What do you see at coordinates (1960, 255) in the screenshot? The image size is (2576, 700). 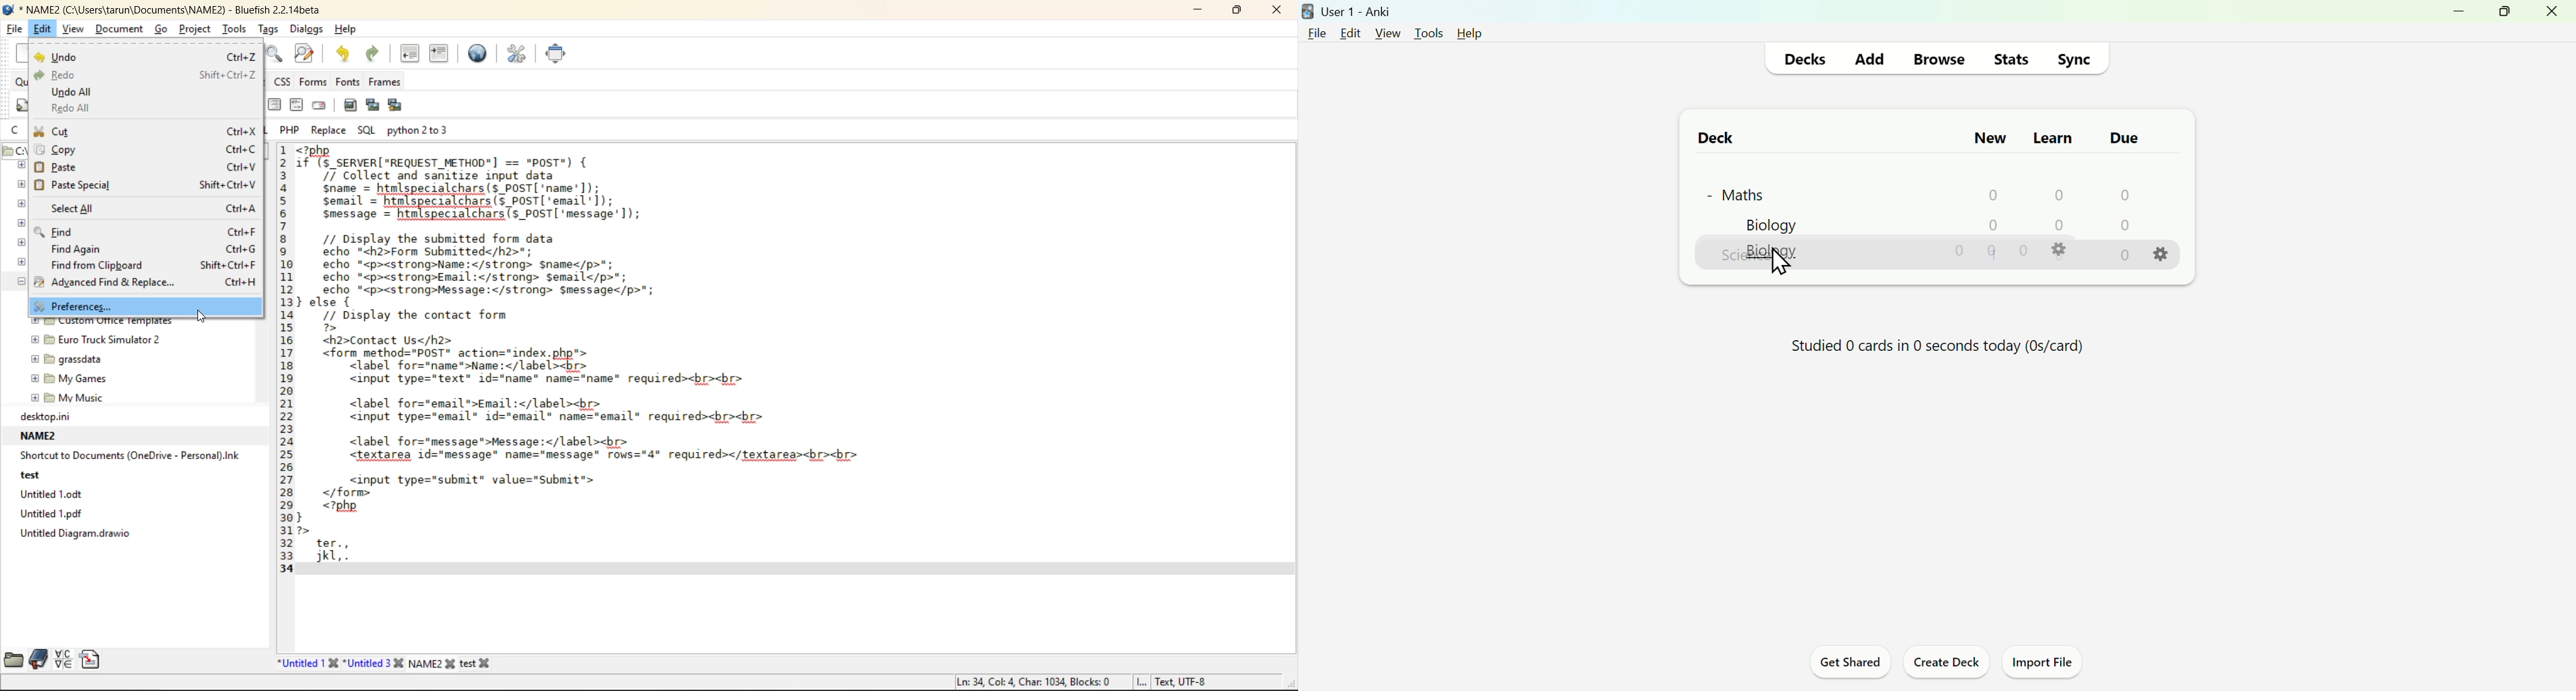 I see `0` at bounding box center [1960, 255].